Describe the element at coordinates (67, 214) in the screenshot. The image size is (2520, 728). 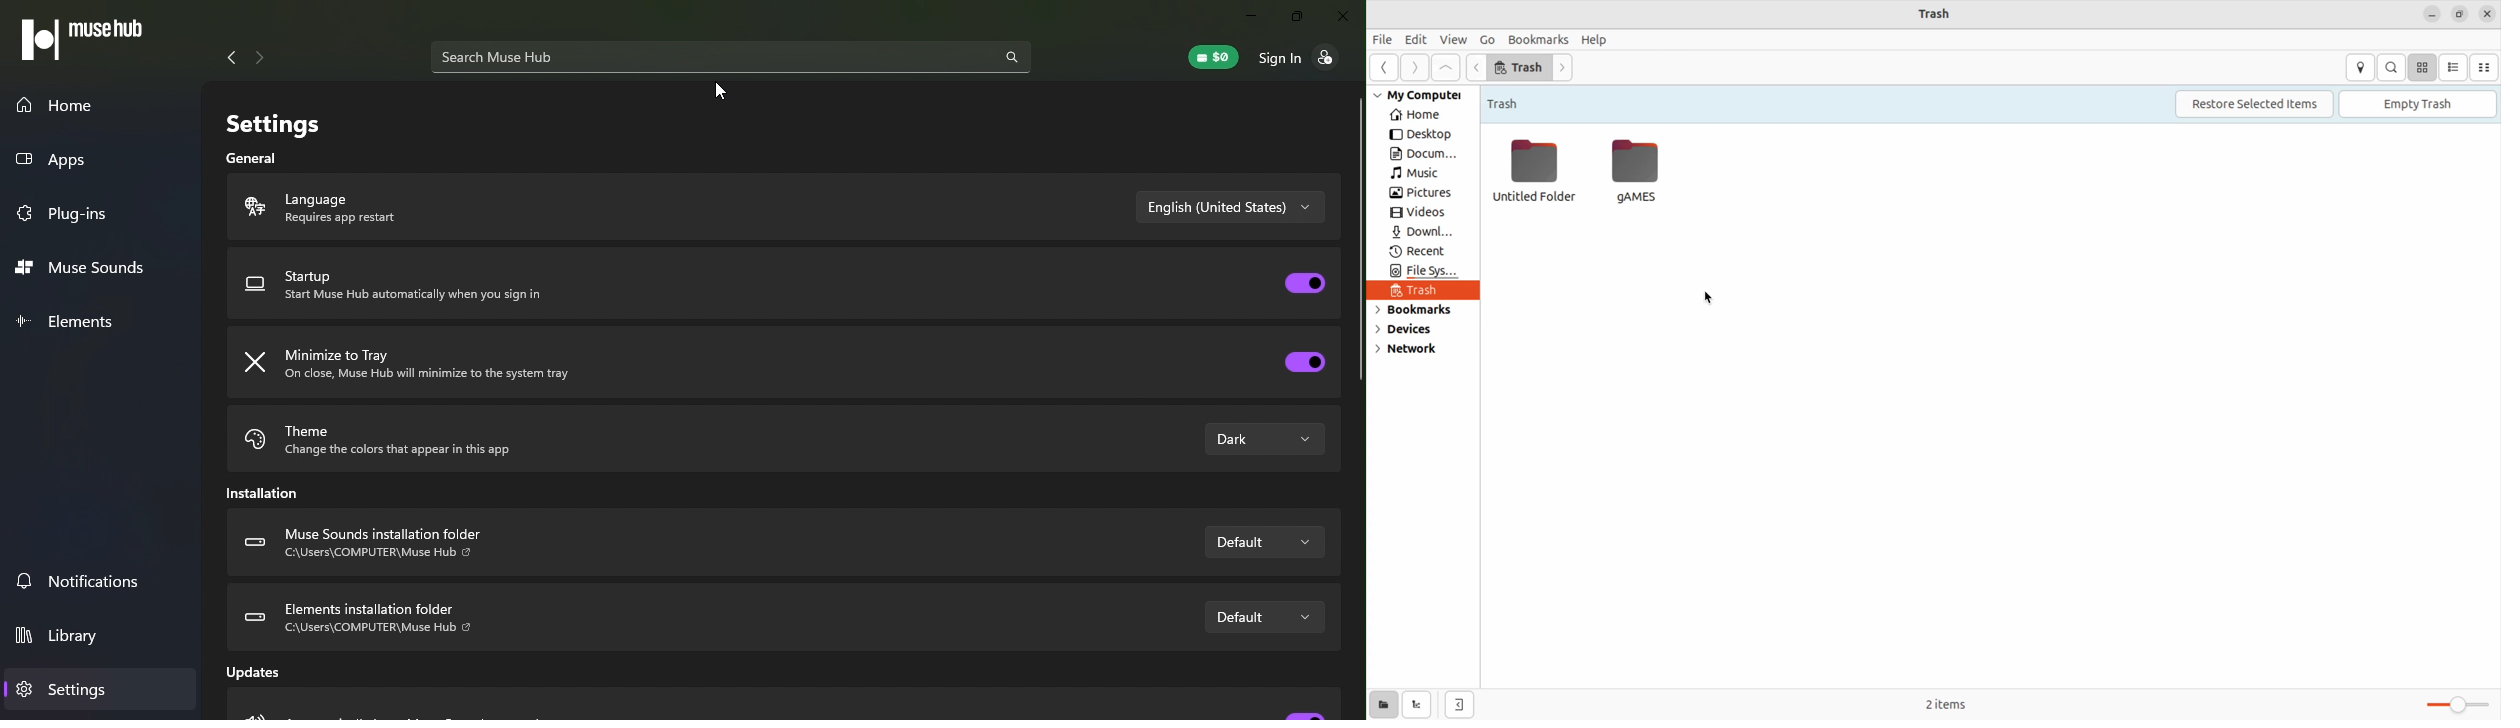
I see `Plug-ins` at that location.